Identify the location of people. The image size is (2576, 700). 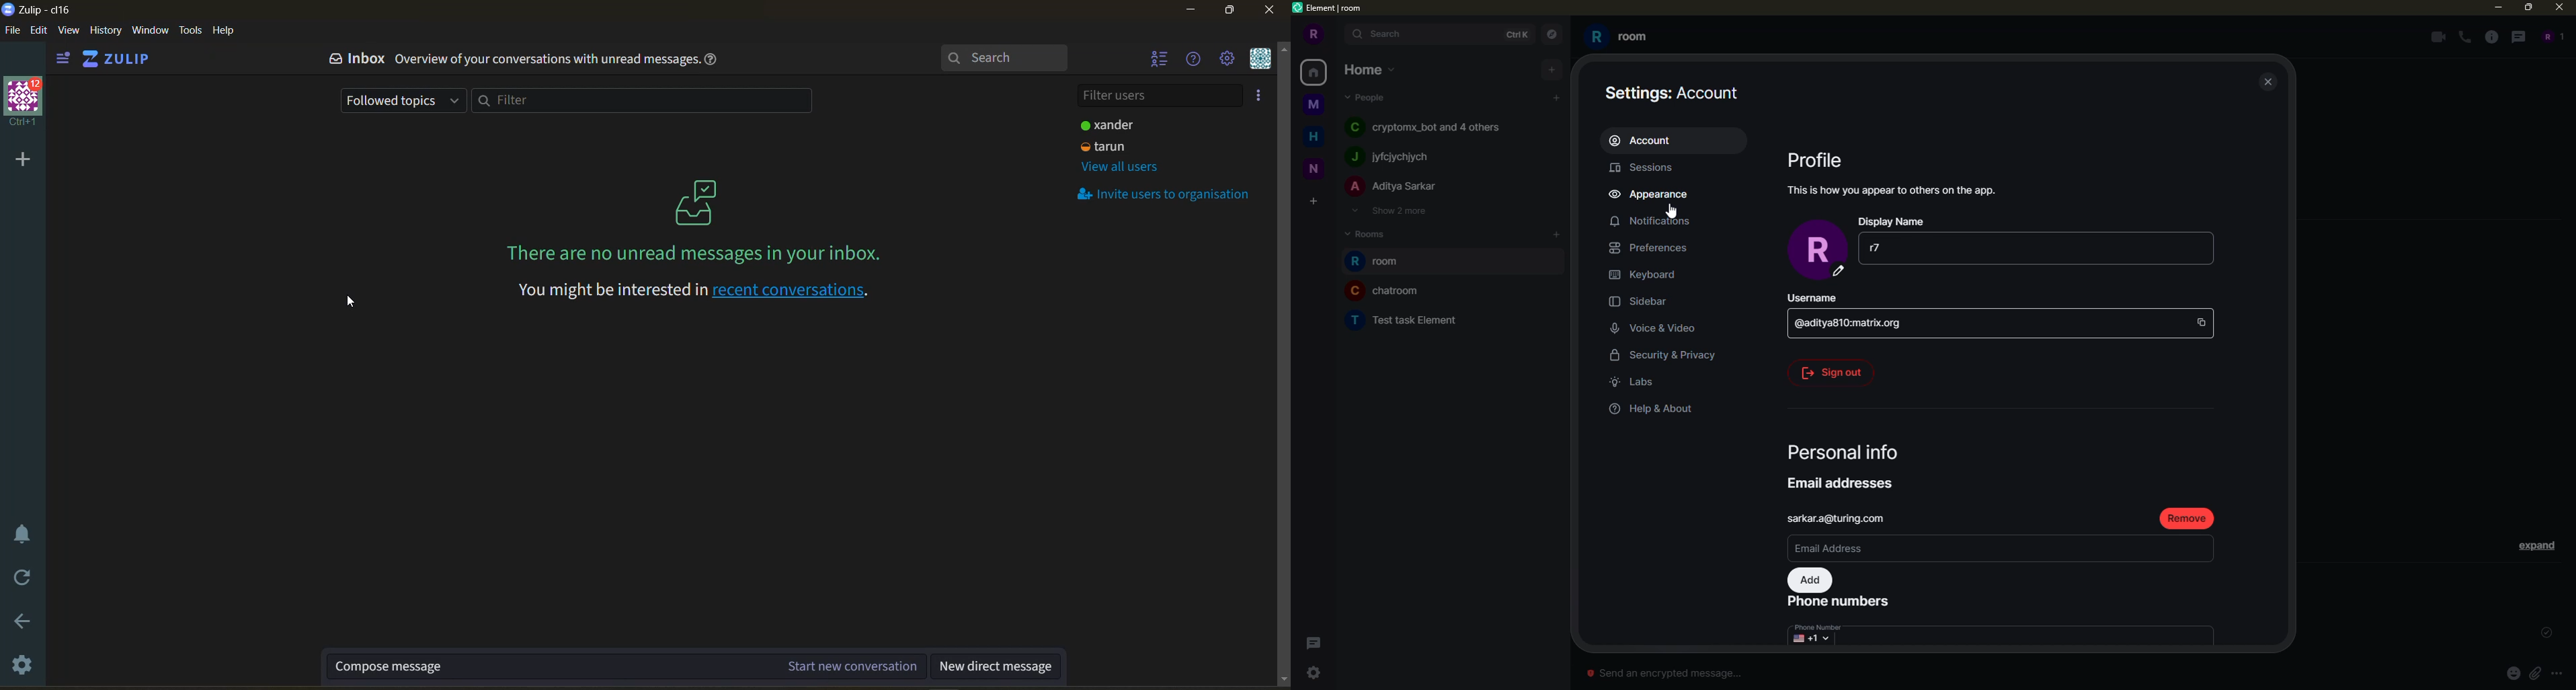
(1394, 187).